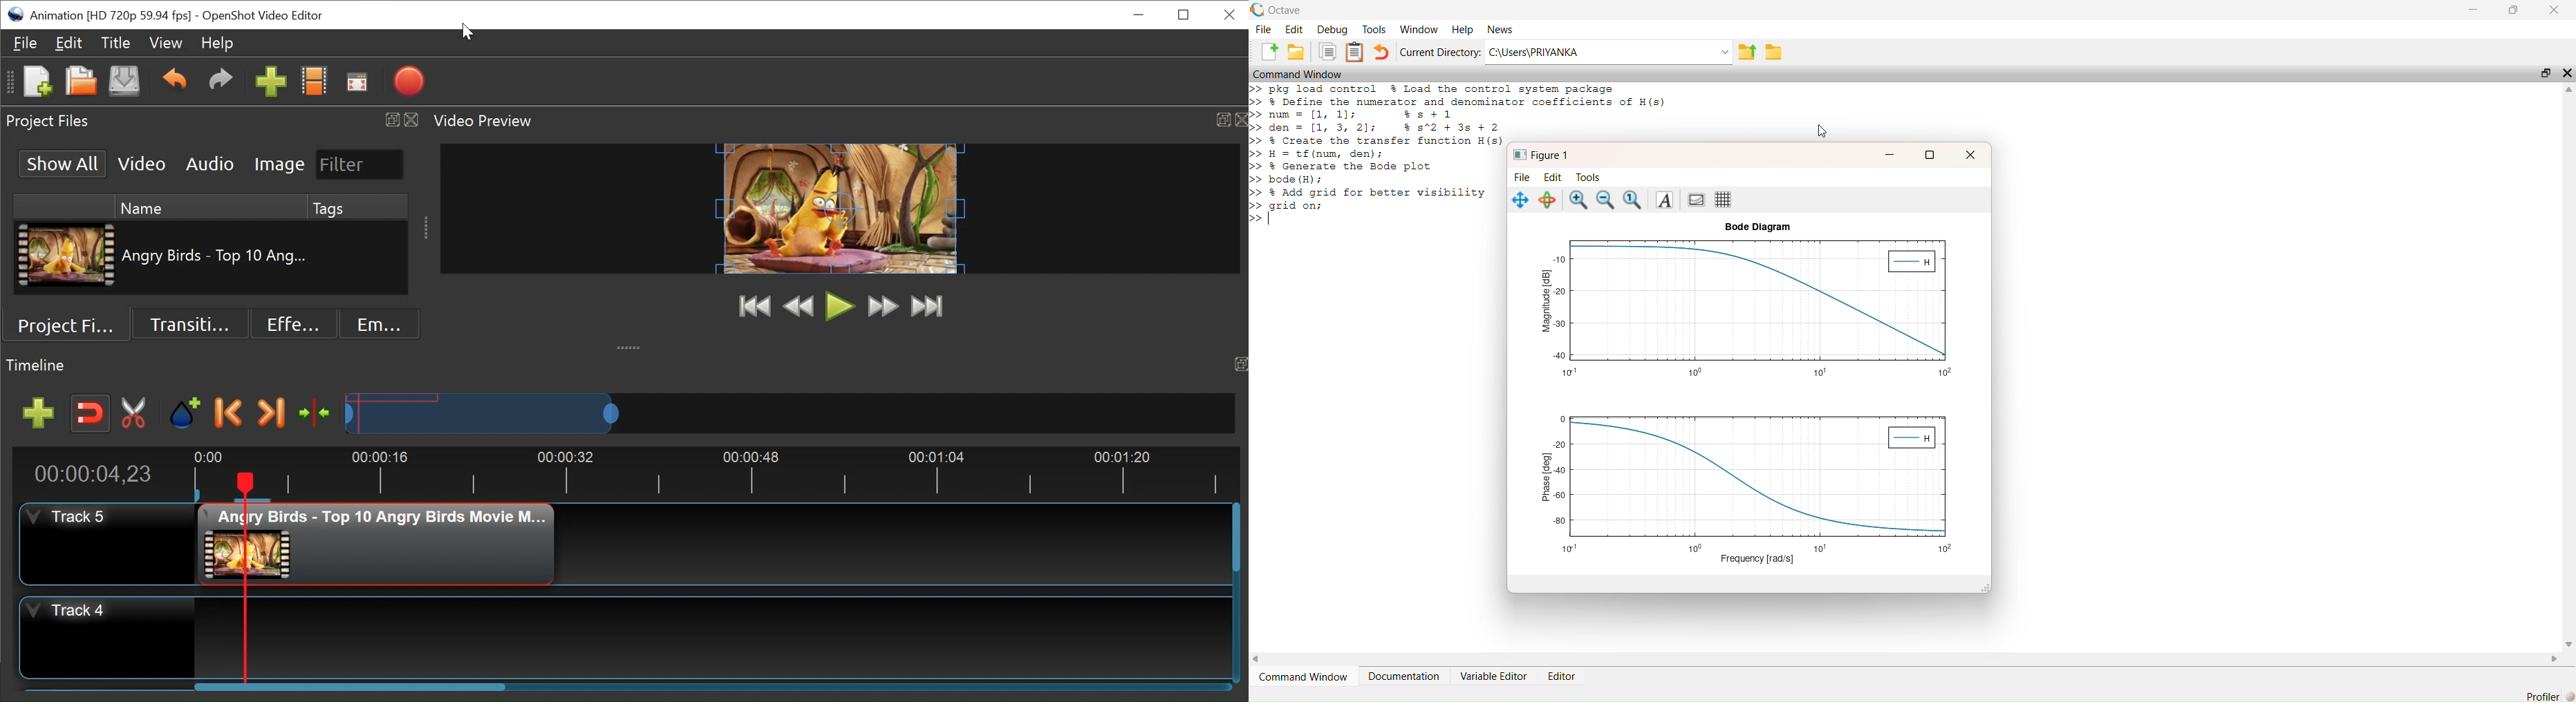 The image size is (2576, 728). What do you see at coordinates (2543, 696) in the screenshot?
I see `Profiler` at bounding box center [2543, 696].